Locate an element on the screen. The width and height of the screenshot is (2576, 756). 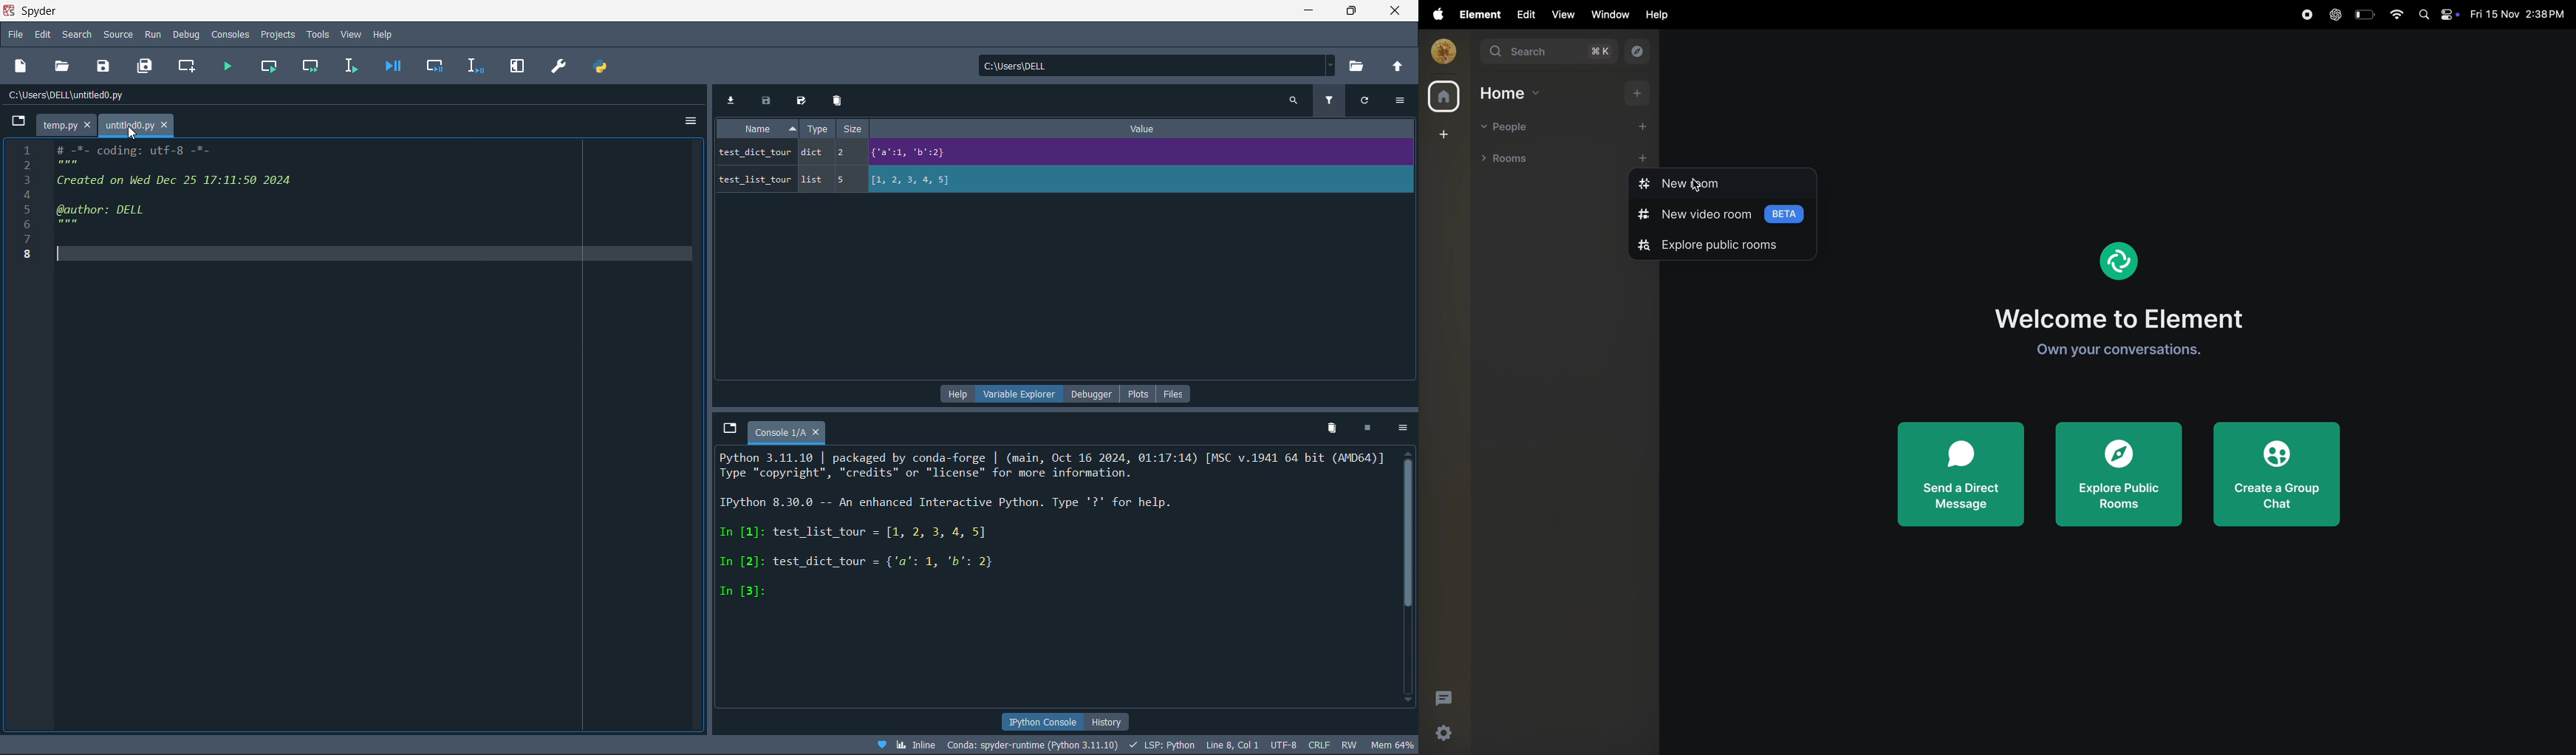
close kernel is located at coordinates (1368, 427).